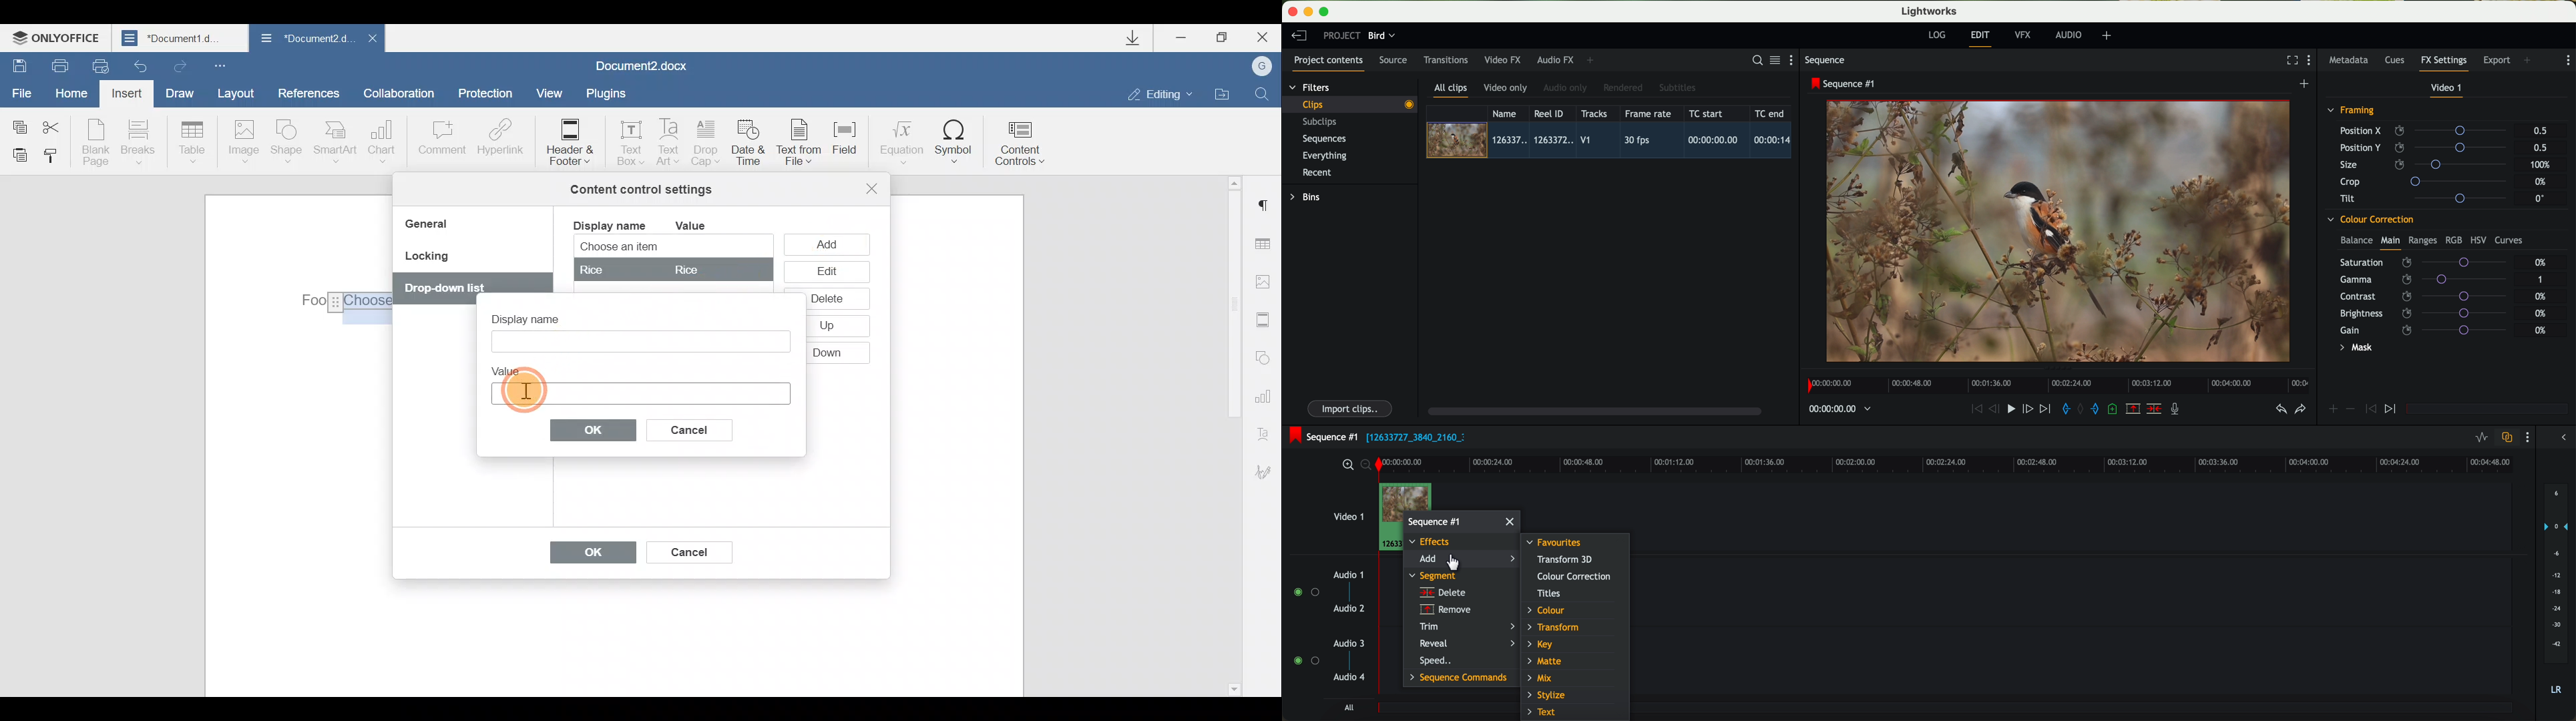 The image size is (2576, 728). I want to click on effects, so click(1430, 540).